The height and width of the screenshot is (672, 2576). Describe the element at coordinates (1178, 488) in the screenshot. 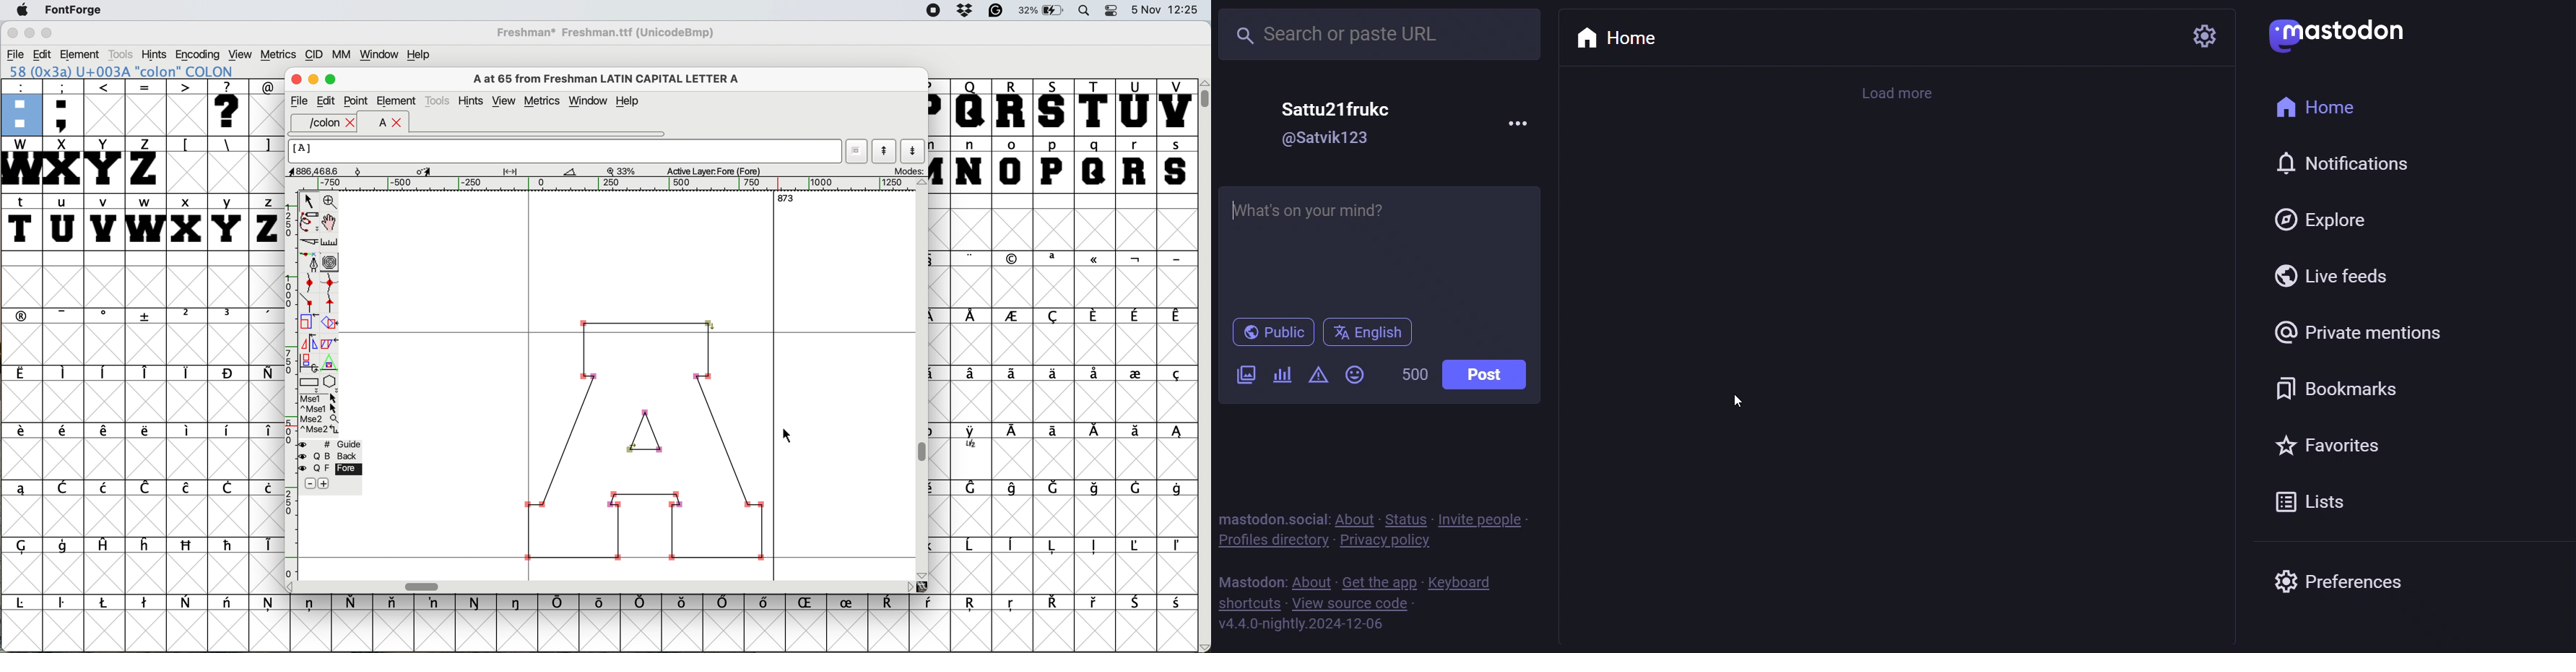

I see `symbol` at that location.